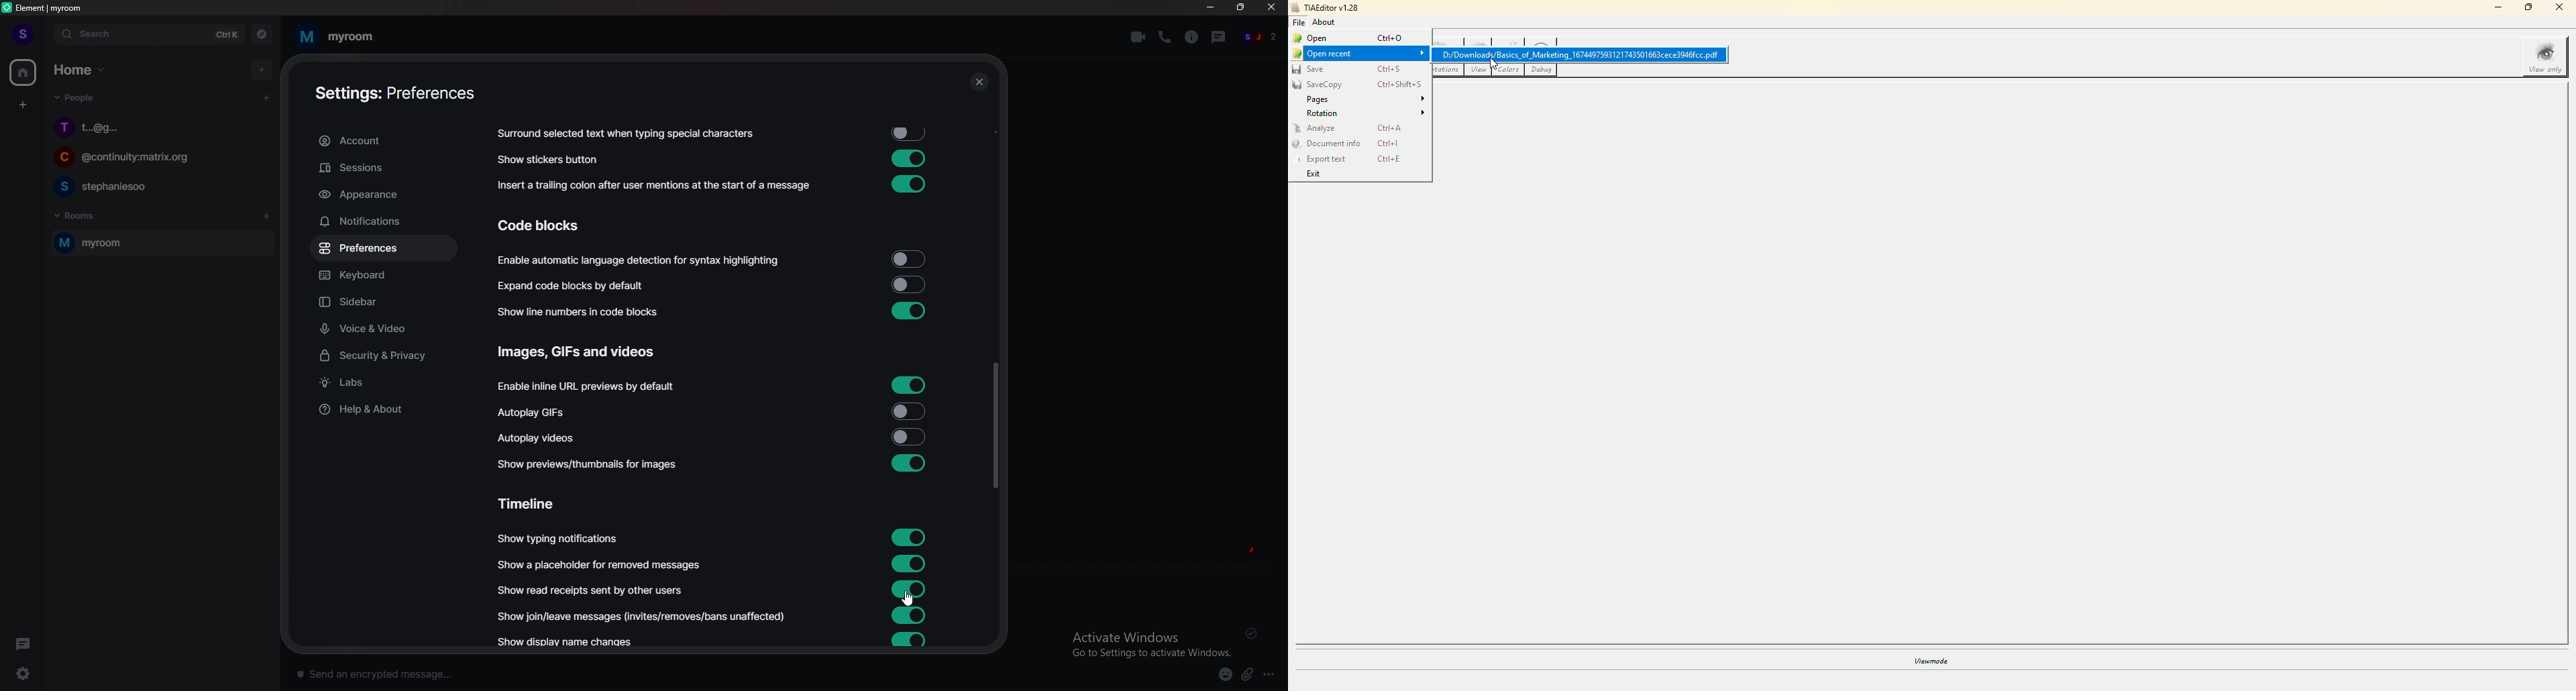 The image size is (2576, 700). I want to click on room info, so click(1193, 37).